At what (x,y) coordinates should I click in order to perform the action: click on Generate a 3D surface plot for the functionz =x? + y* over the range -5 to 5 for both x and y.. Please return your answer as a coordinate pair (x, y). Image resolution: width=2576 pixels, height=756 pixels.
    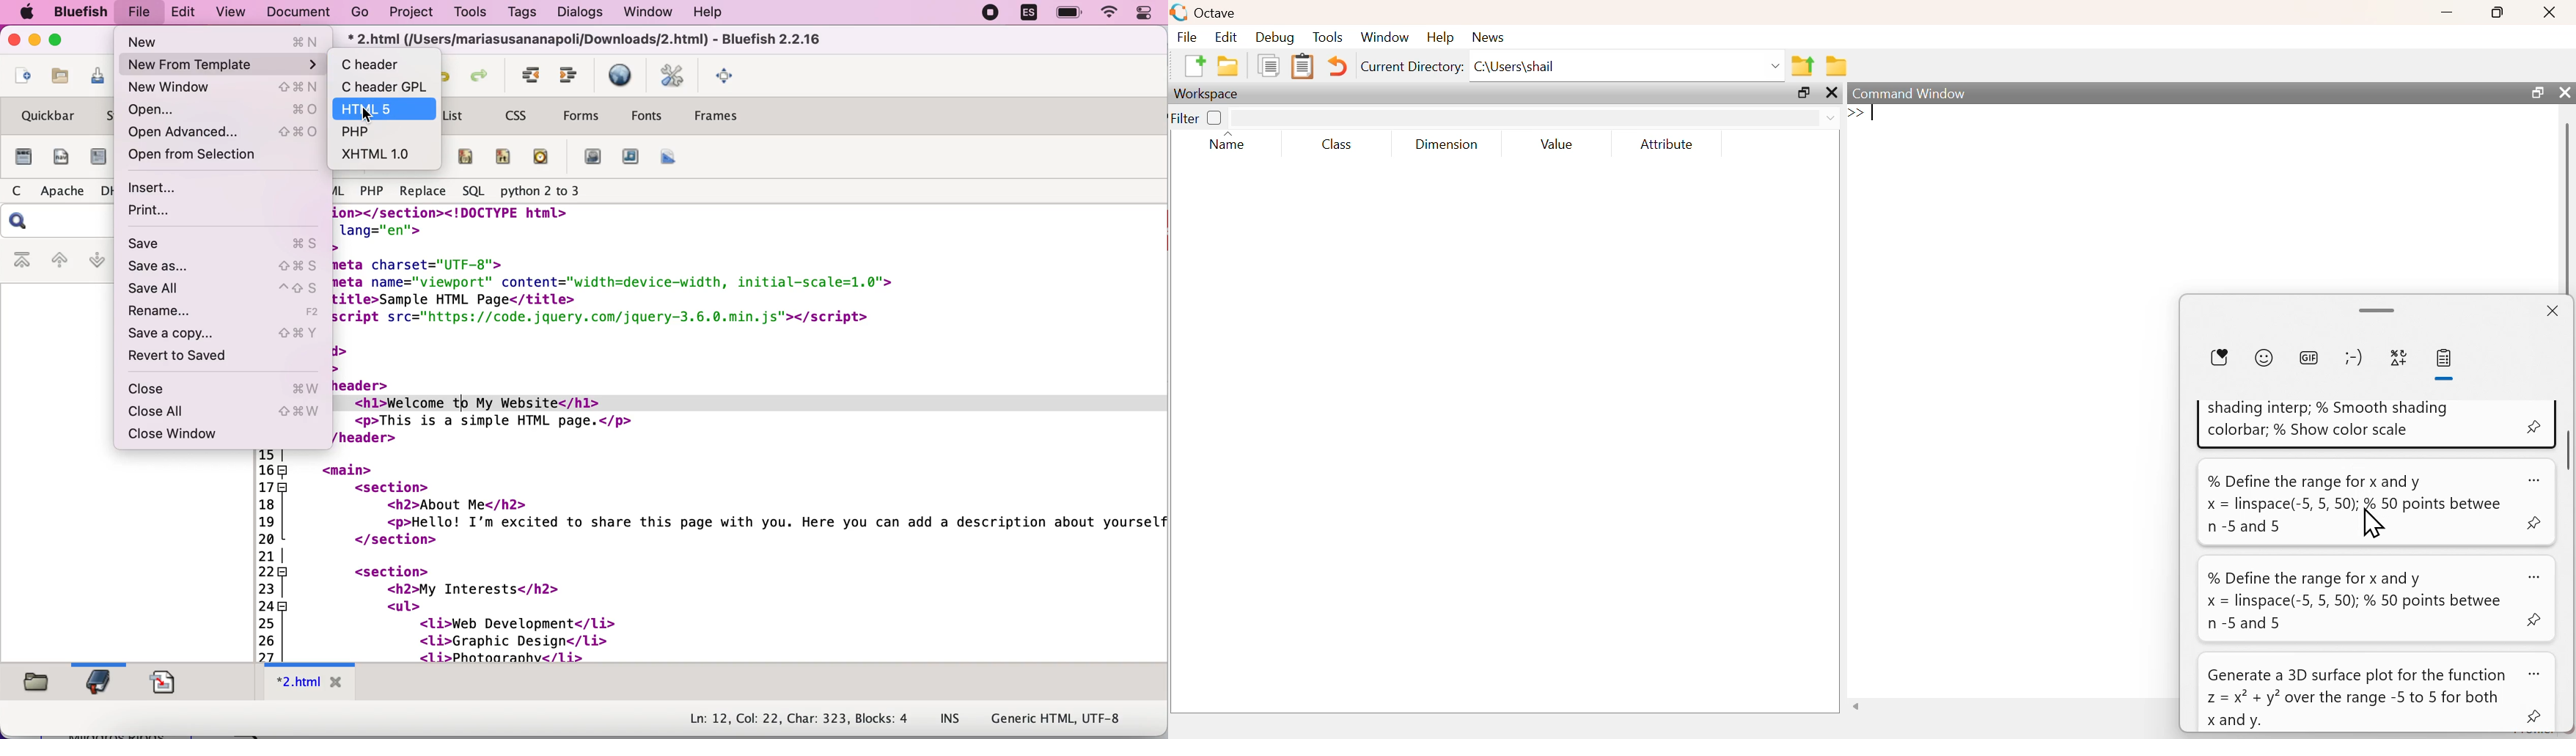
    Looking at the image, I should click on (2355, 697).